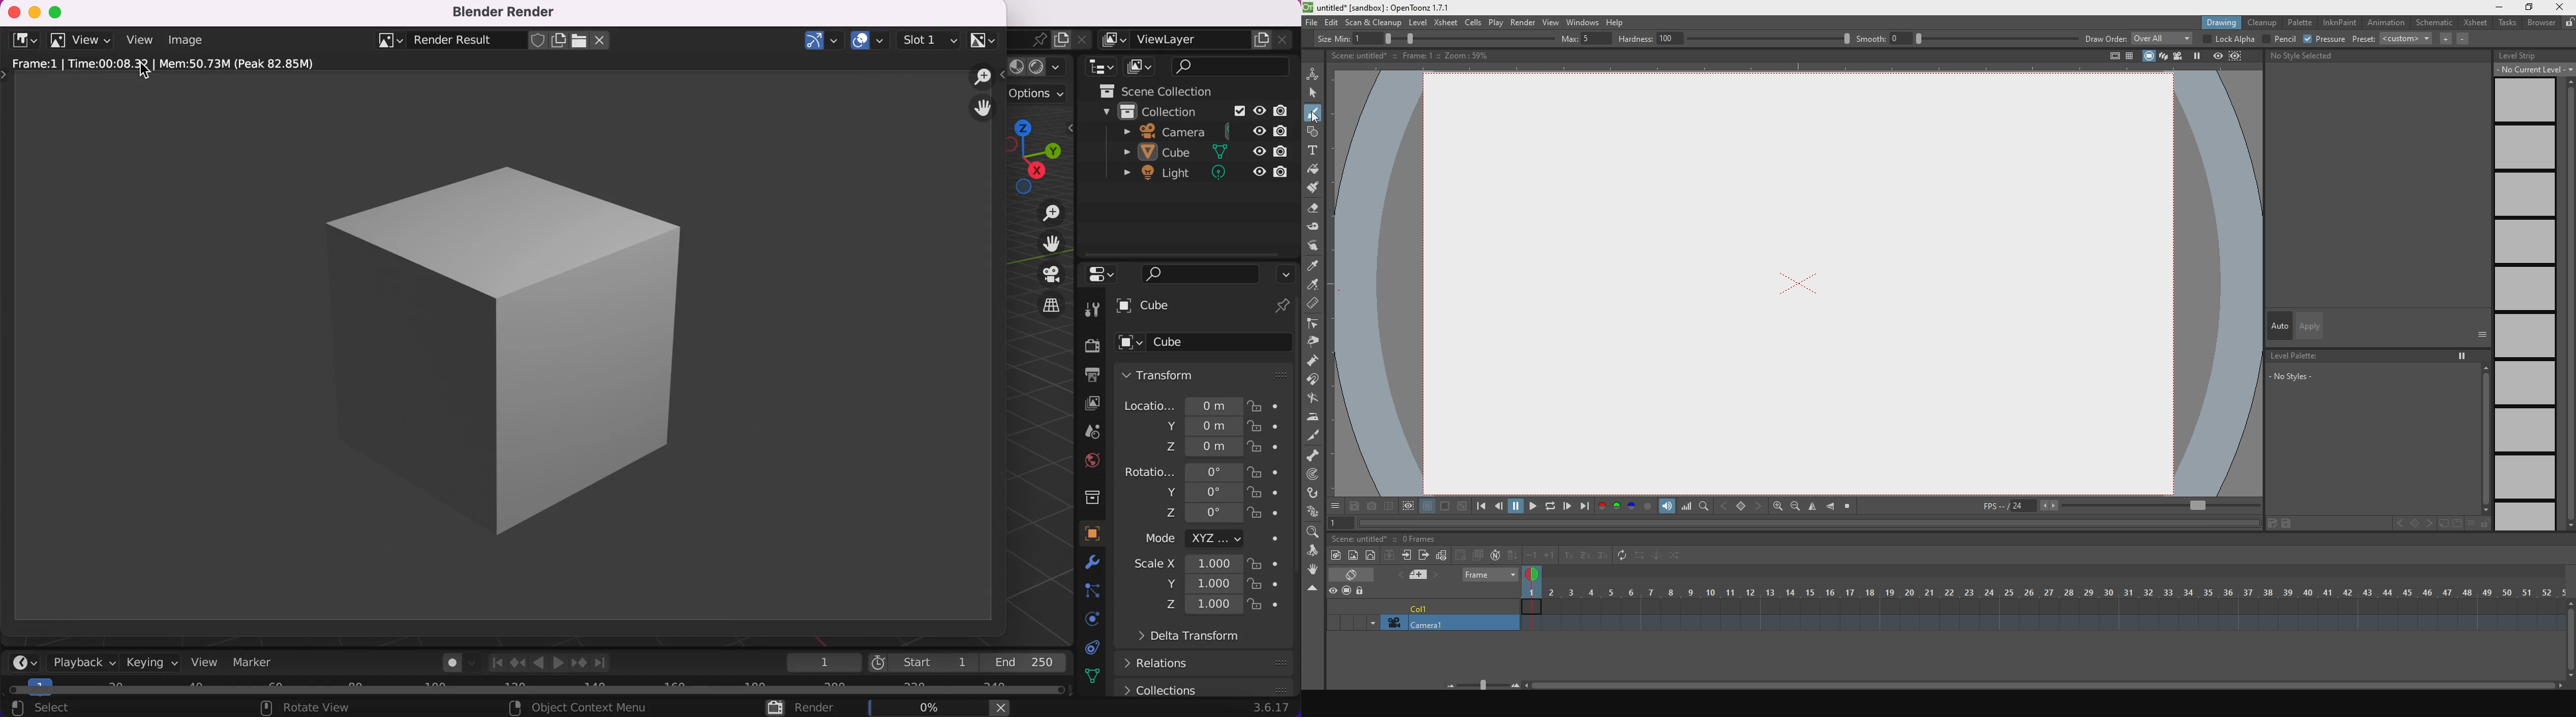 The width and height of the screenshot is (2576, 728). What do you see at coordinates (821, 42) in the screenshot?
I see `show gizmos` at bounding box center [821, 42].